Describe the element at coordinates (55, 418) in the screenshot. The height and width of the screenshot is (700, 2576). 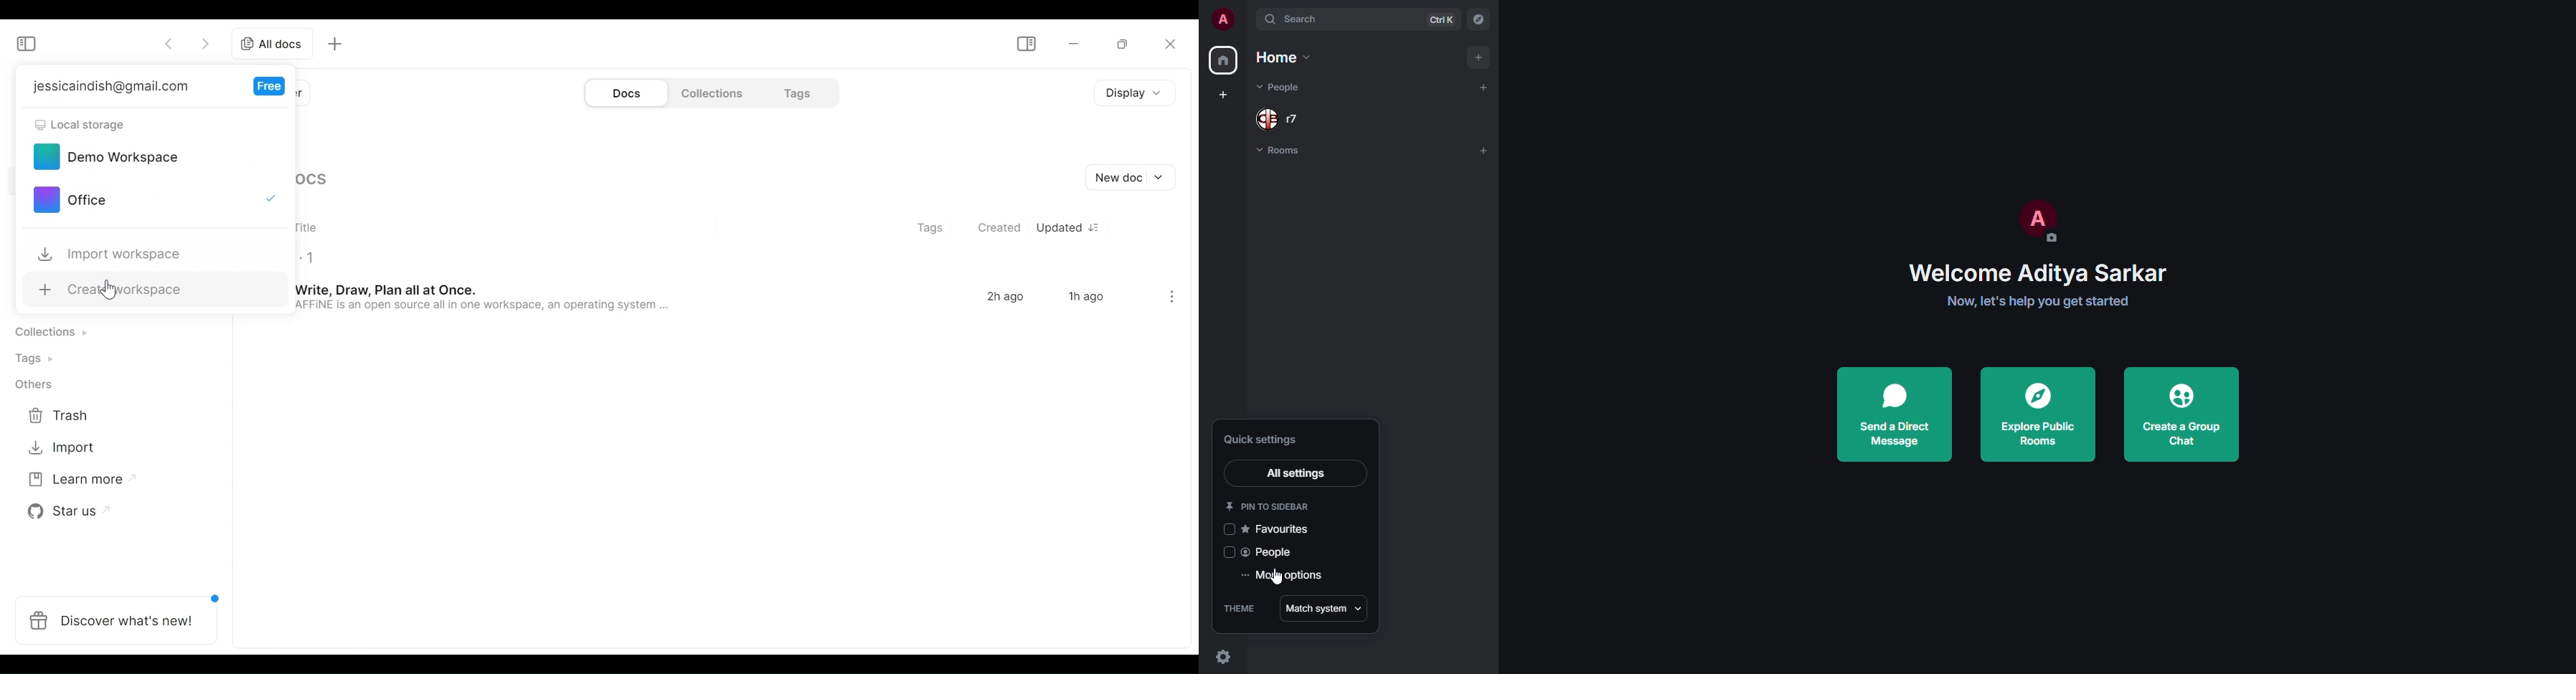
I see `Trash` at that location.